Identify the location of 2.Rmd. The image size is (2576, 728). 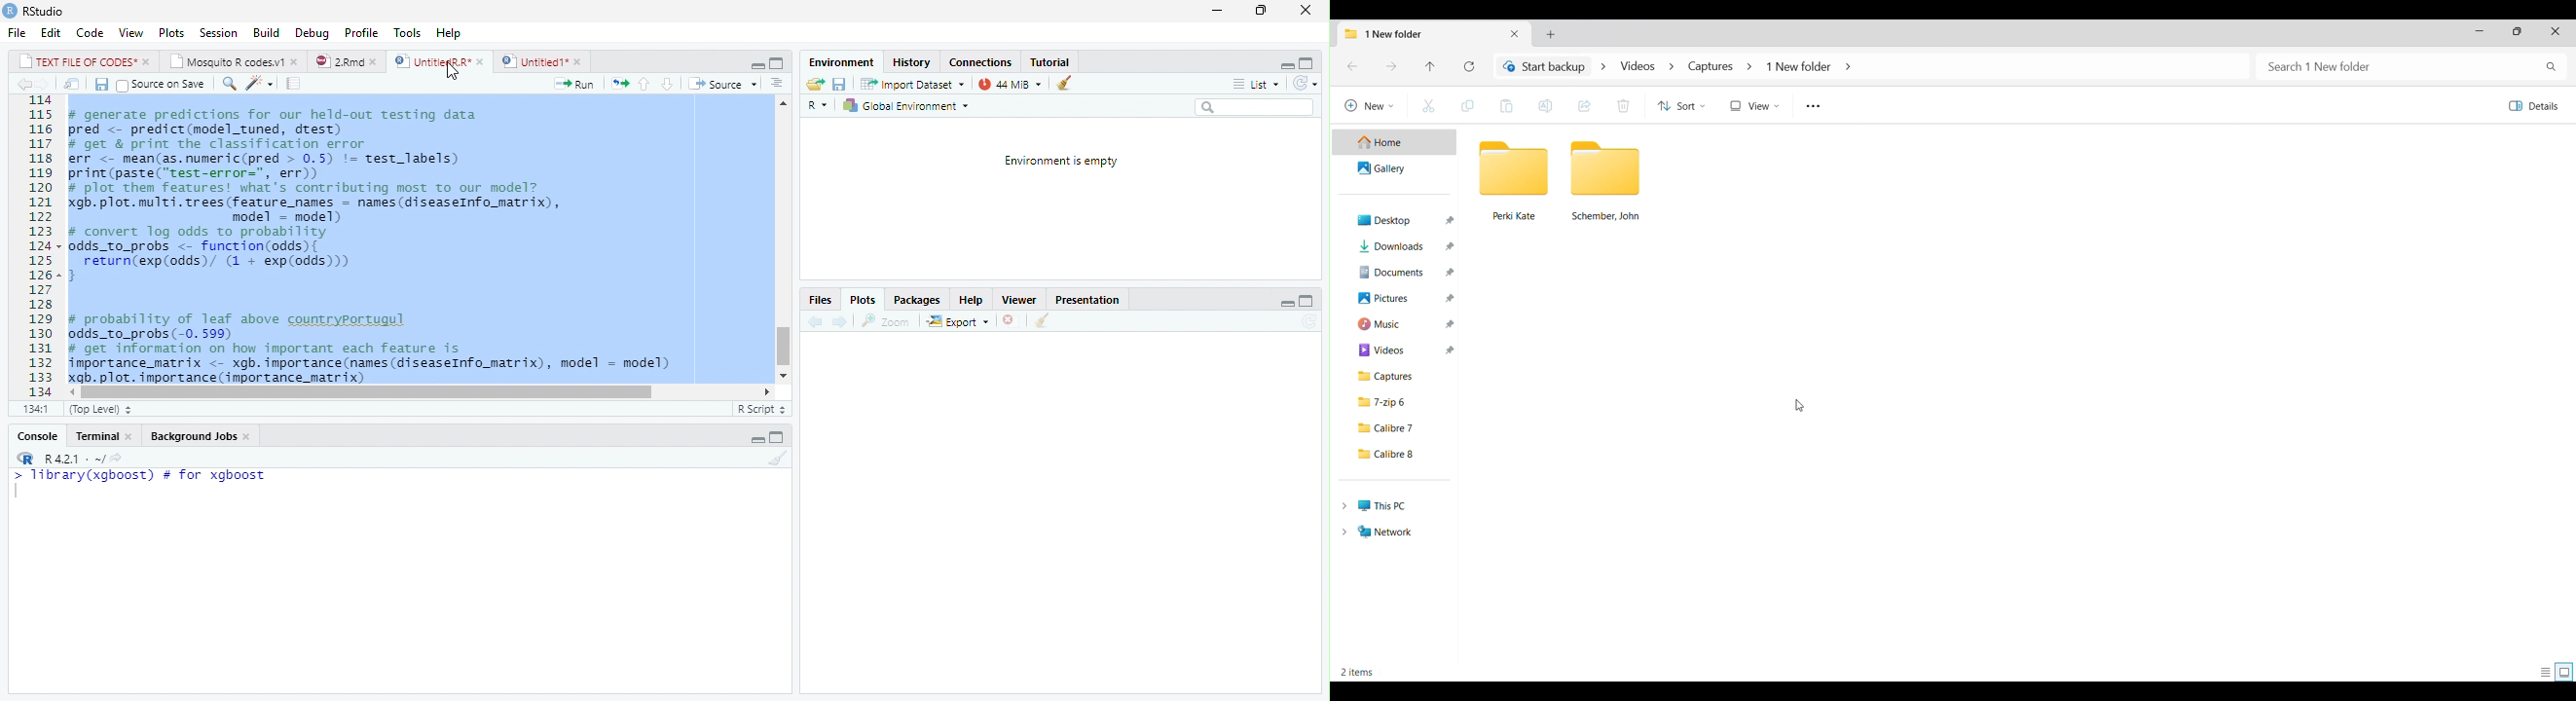
(347, 61).